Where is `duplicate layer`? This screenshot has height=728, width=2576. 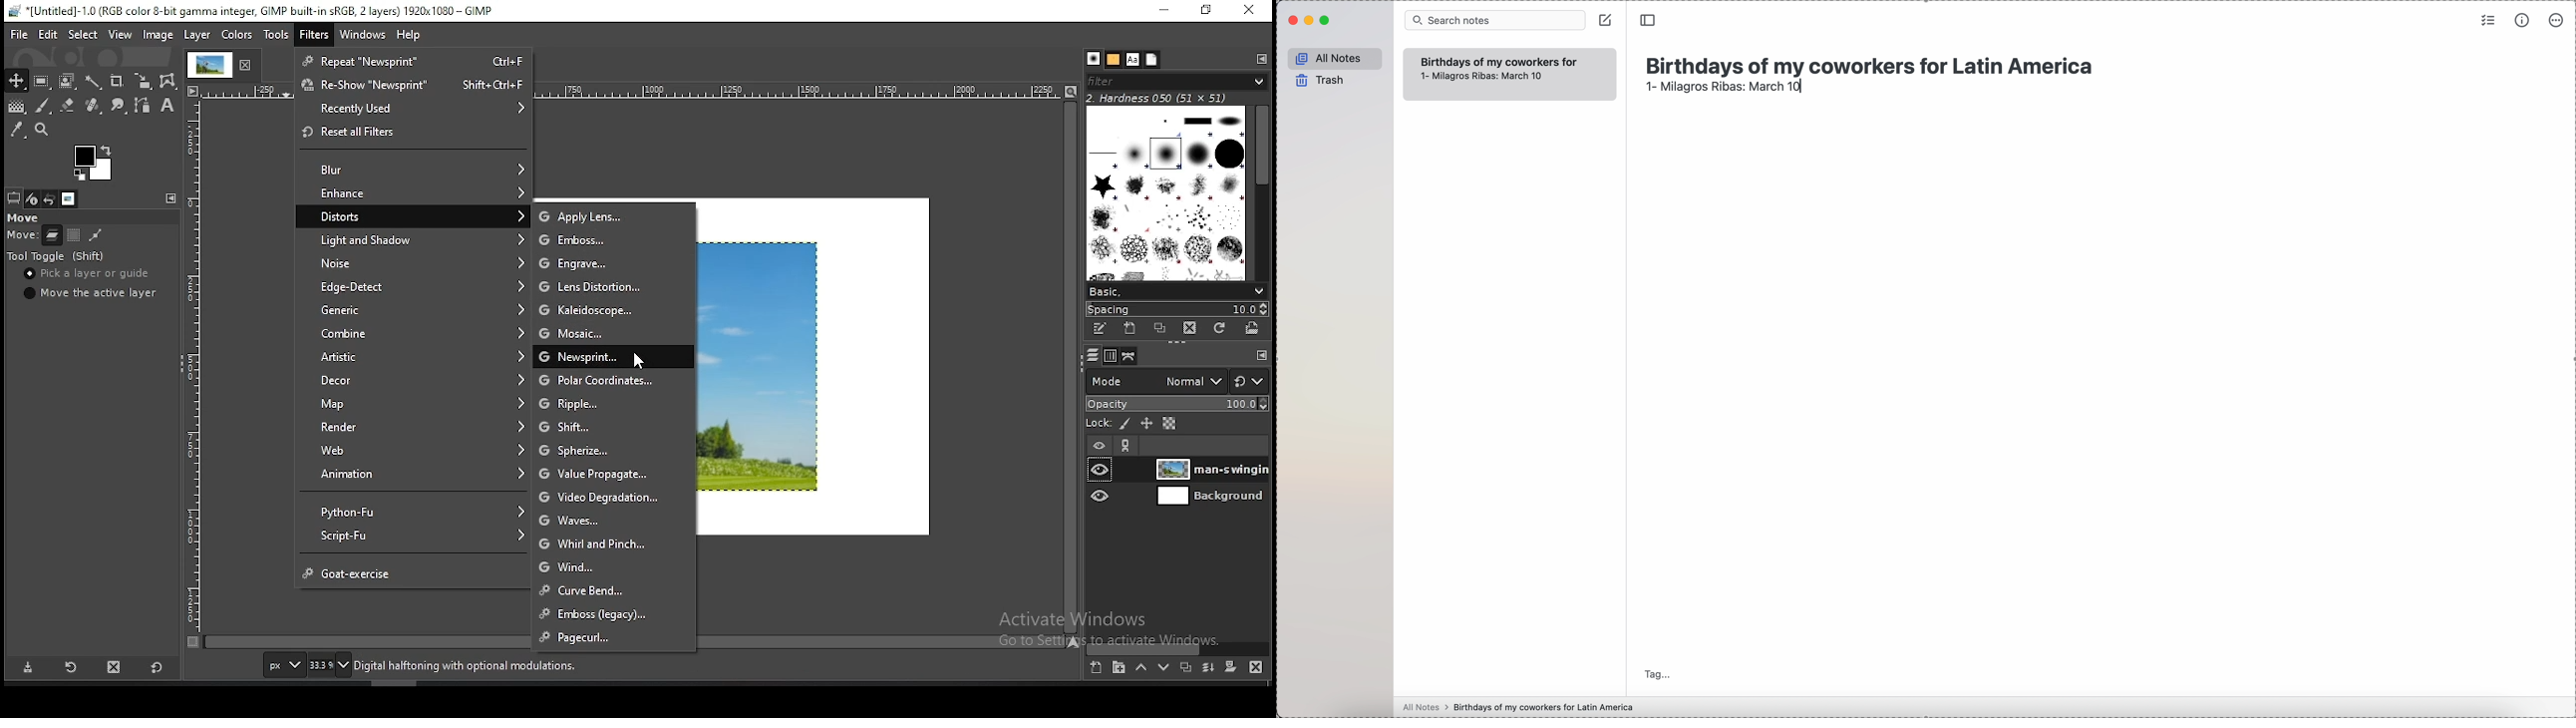 duplicate layer is located at coordinates (1186, 666).